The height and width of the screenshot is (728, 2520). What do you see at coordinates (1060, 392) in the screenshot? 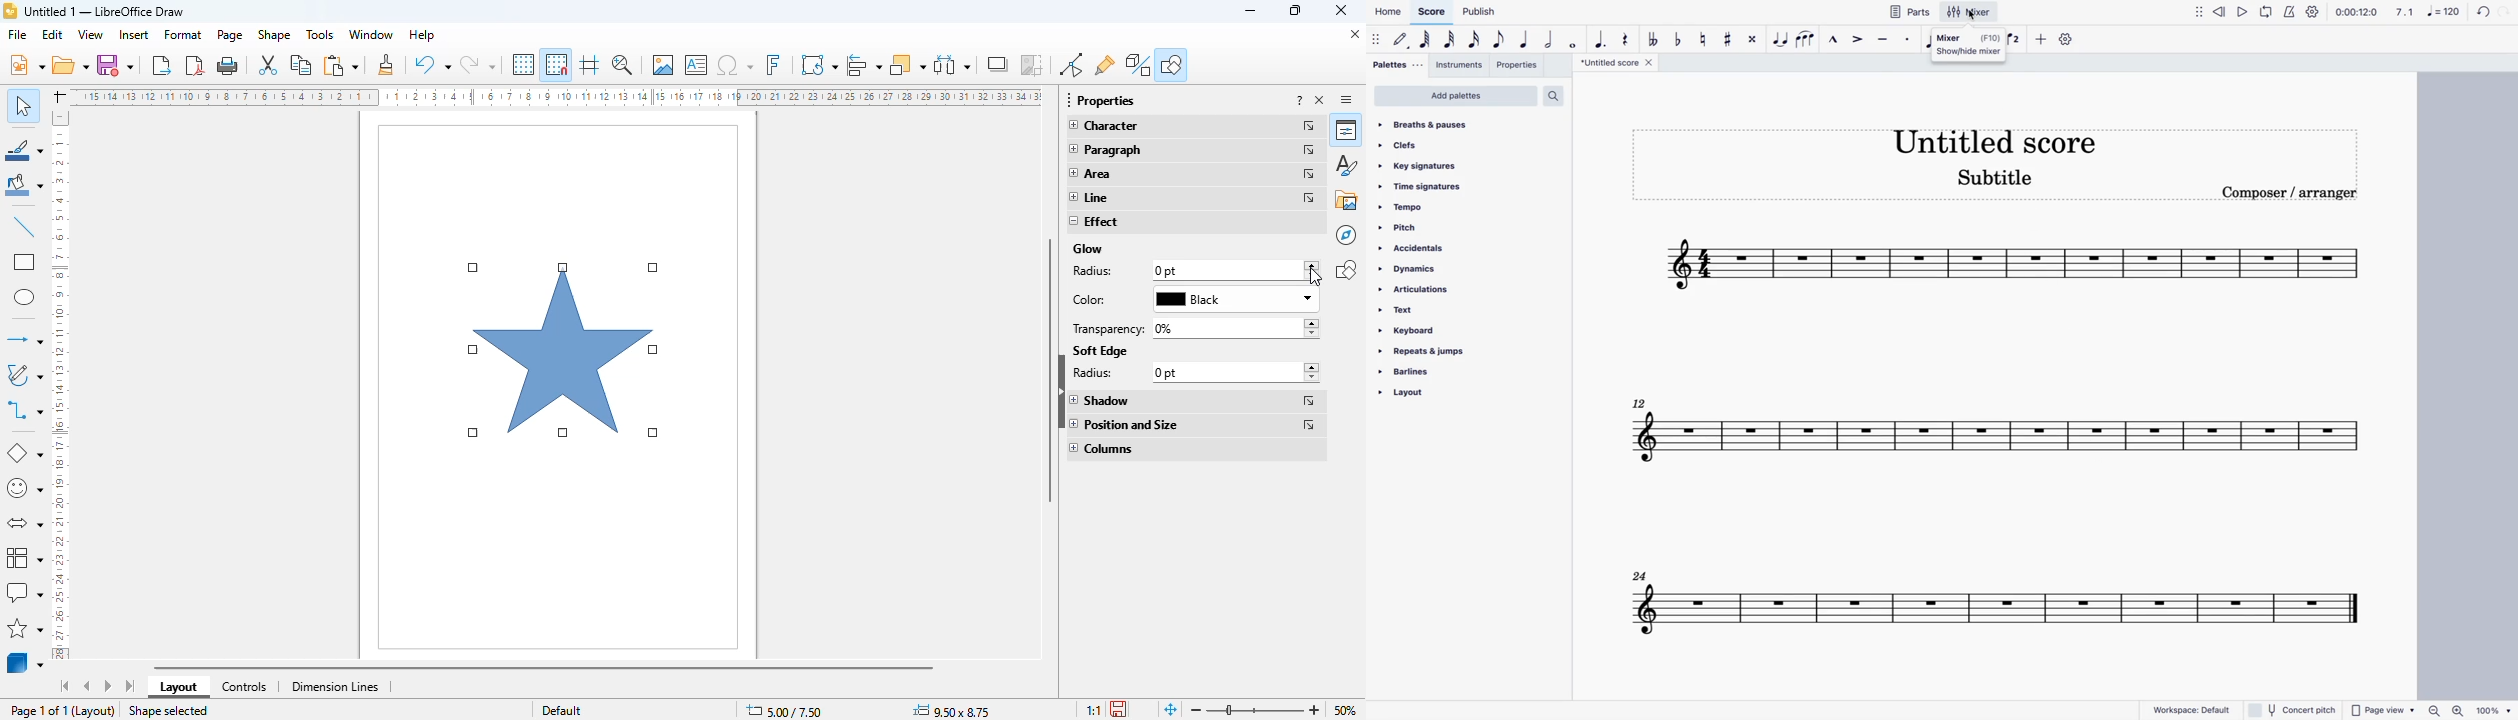
I see `hide` at bounding box center [1060, 392].